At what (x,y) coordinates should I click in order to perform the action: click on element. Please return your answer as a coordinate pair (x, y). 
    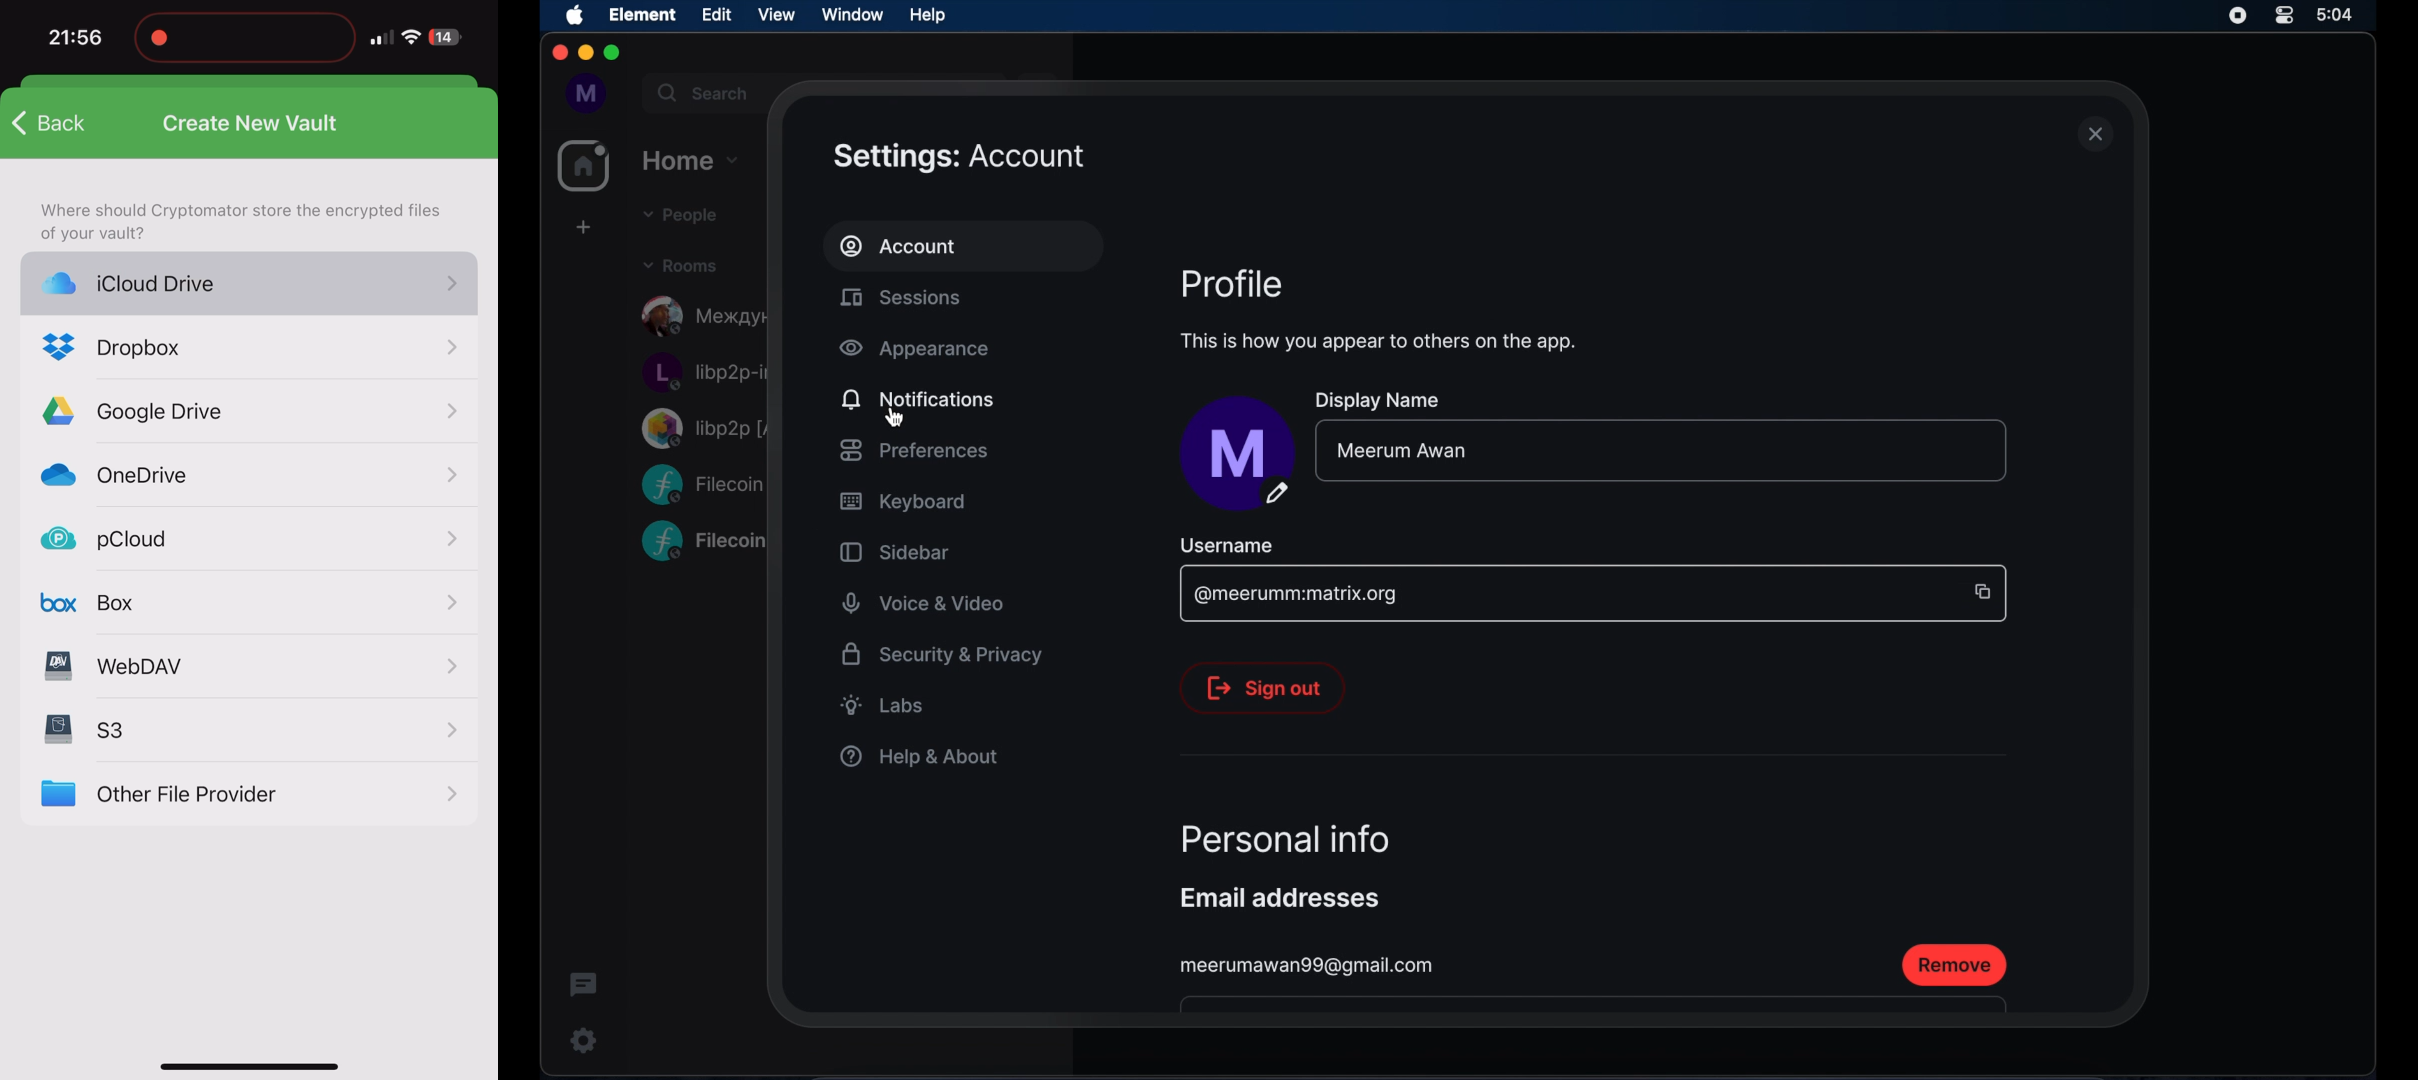
    Looking at the image, I should click on (643, 14).